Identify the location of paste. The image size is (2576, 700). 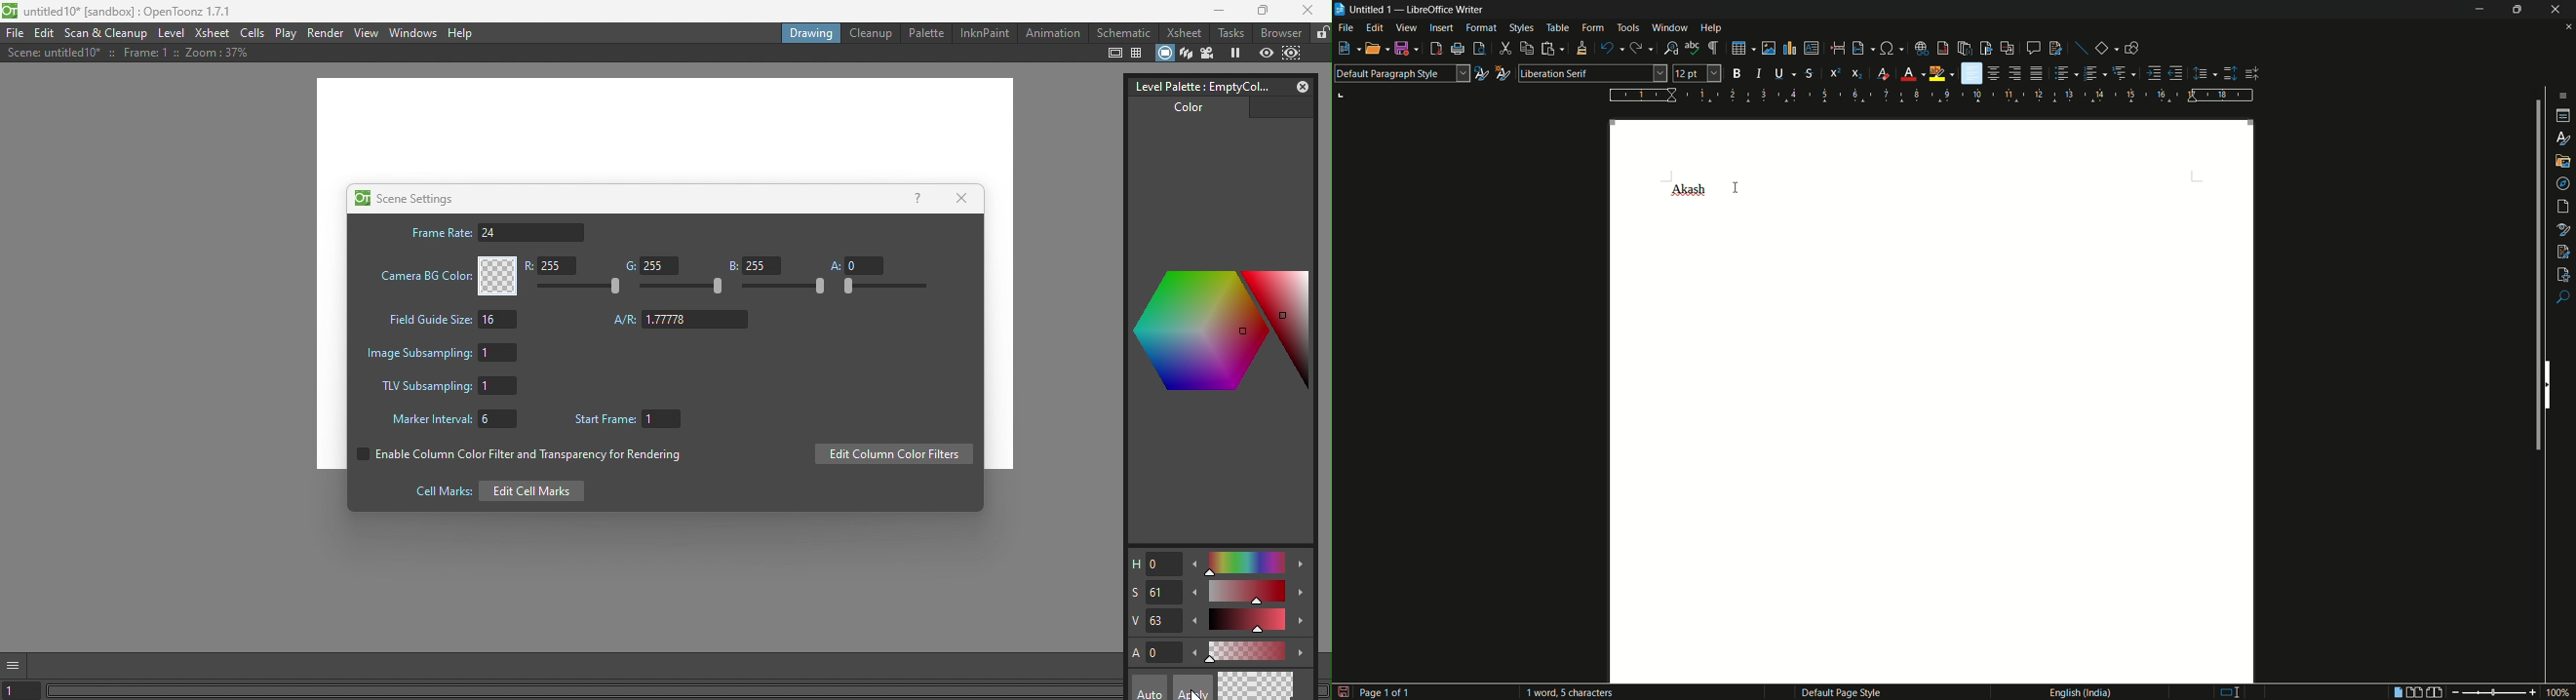
(1548, 48).